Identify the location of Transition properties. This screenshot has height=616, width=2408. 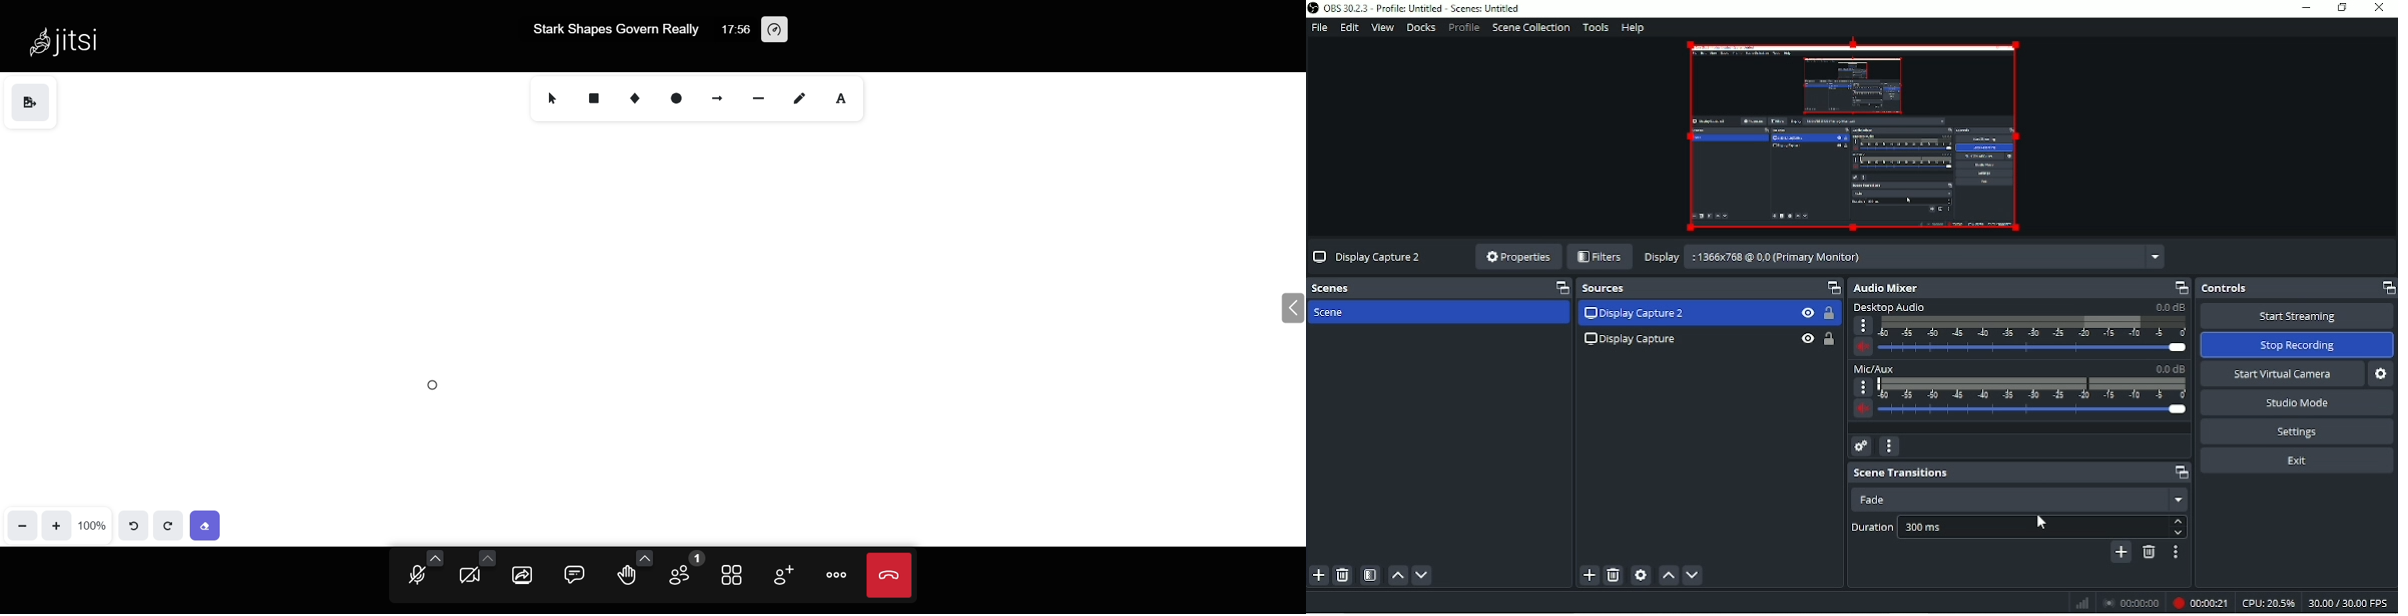
(2173, 553).